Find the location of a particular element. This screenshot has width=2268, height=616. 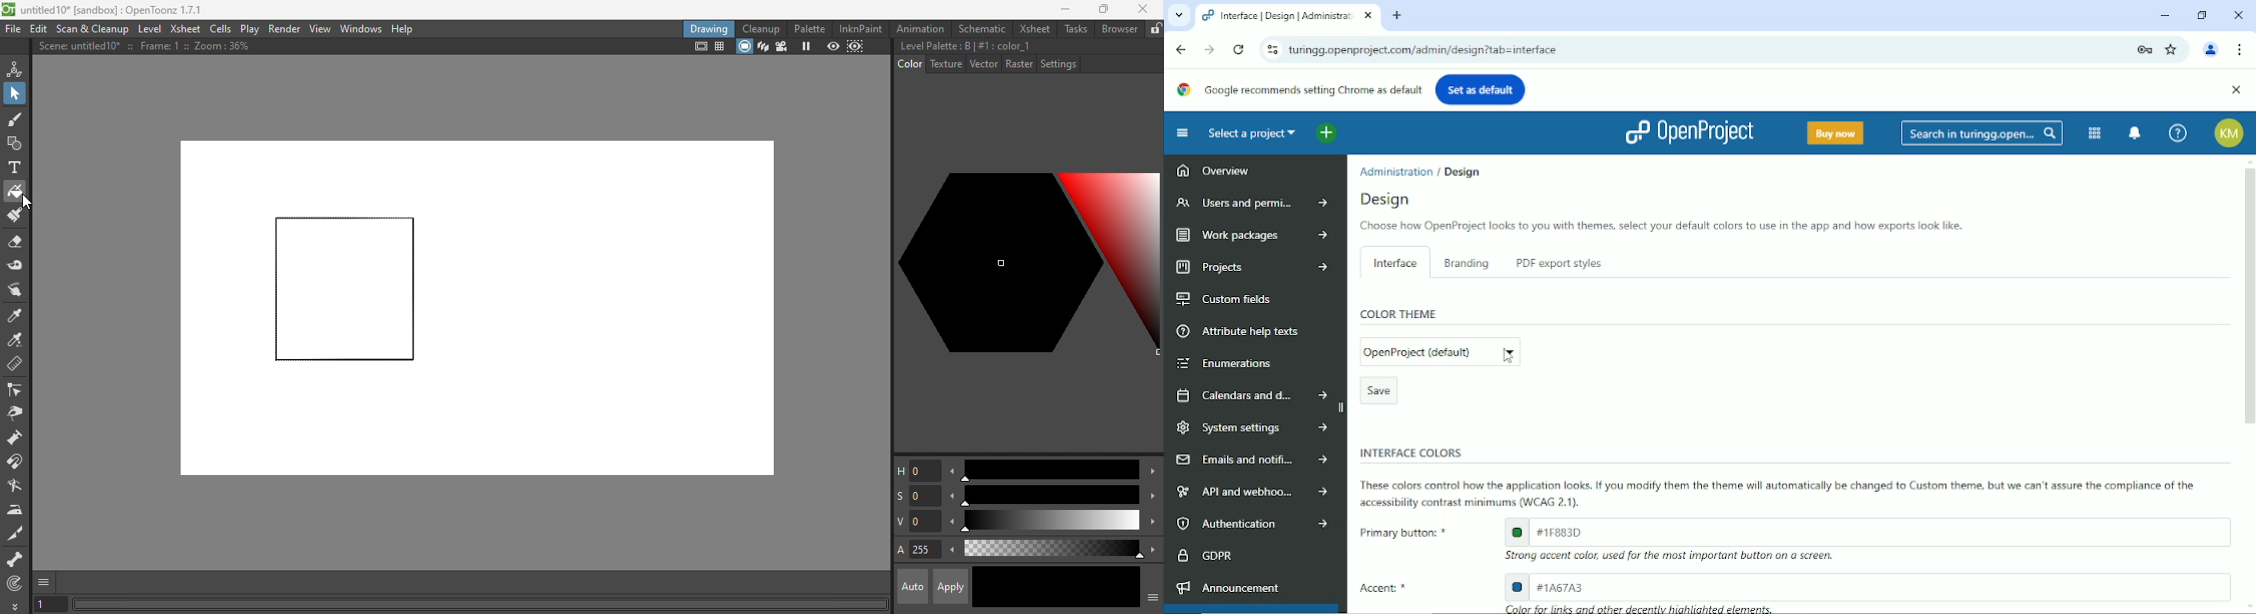

Open quick add menu is located at coordinates (1326, 134).